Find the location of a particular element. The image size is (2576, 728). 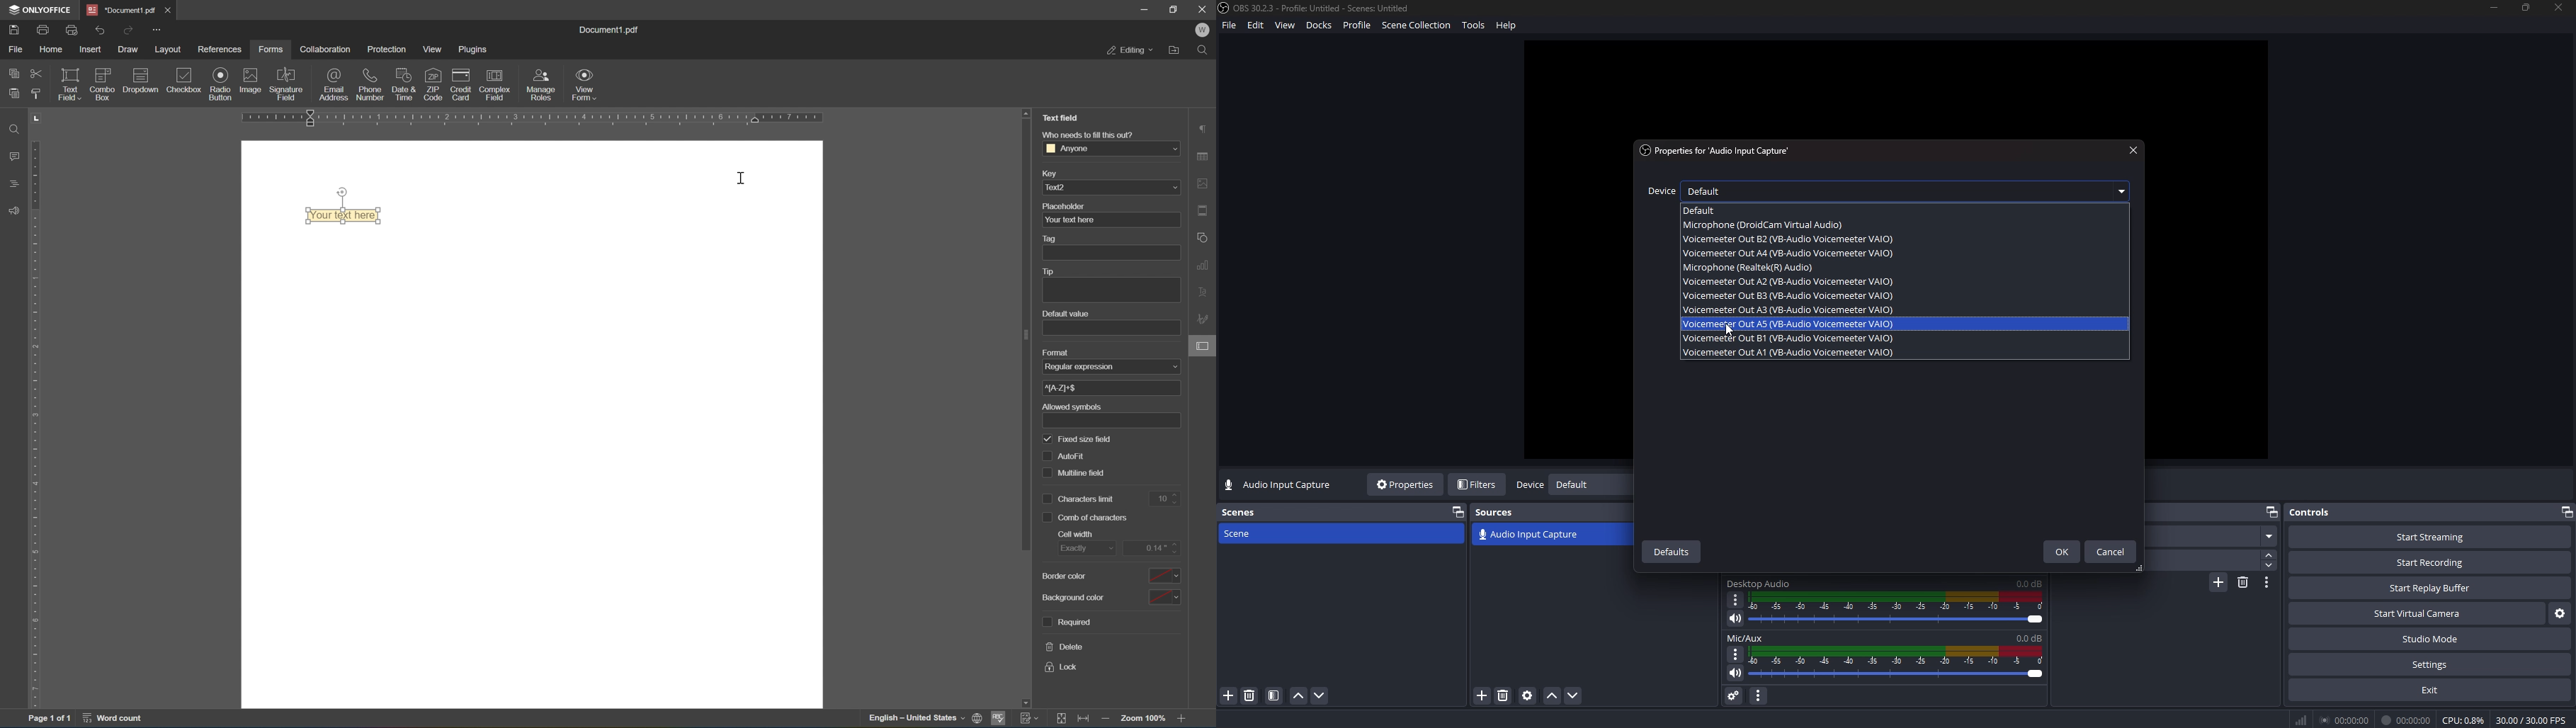

dropdown is located at coordinates (140, 83).